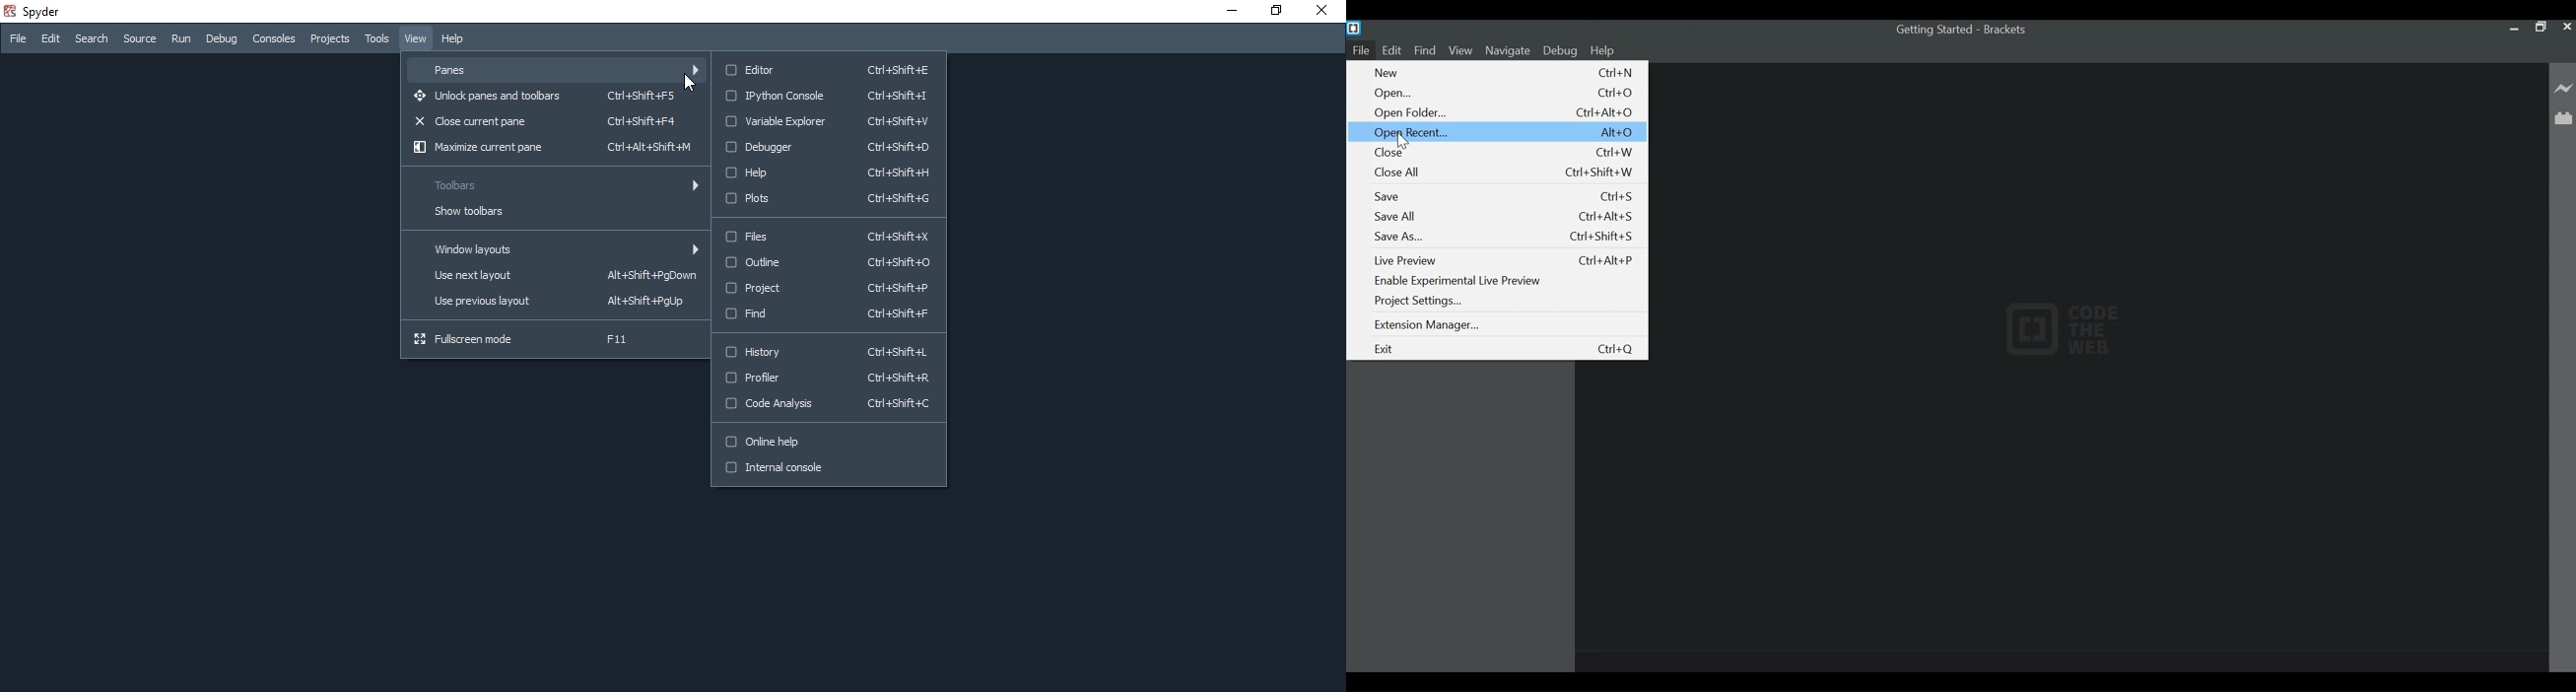 The height and width of the screenshot is (700, 2576). What do you see at coordinates (1355, 28) in the screenshot?
I see `Bracket Desktop Icon` at bounding box center [1355, 28].